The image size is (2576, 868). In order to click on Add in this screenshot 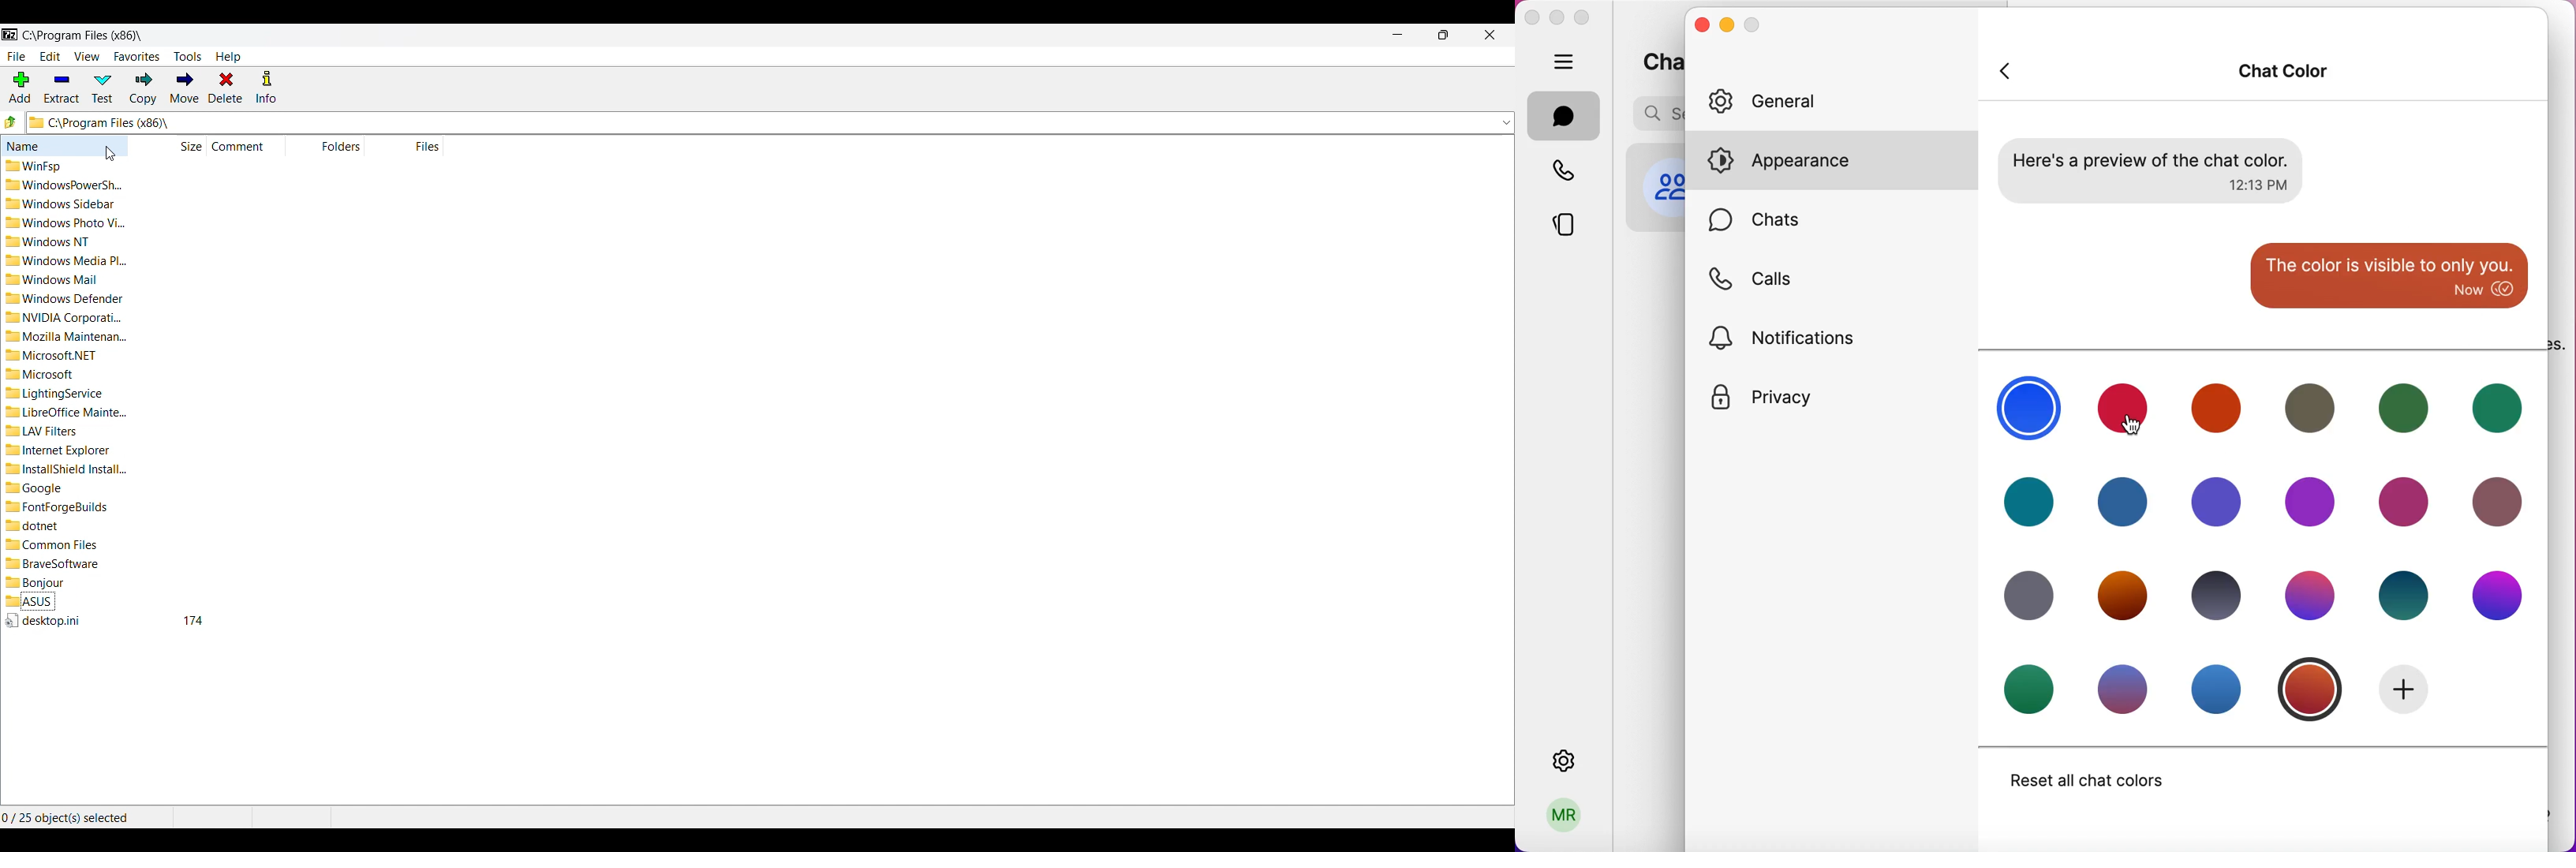, I will do `click(21, 87)`.